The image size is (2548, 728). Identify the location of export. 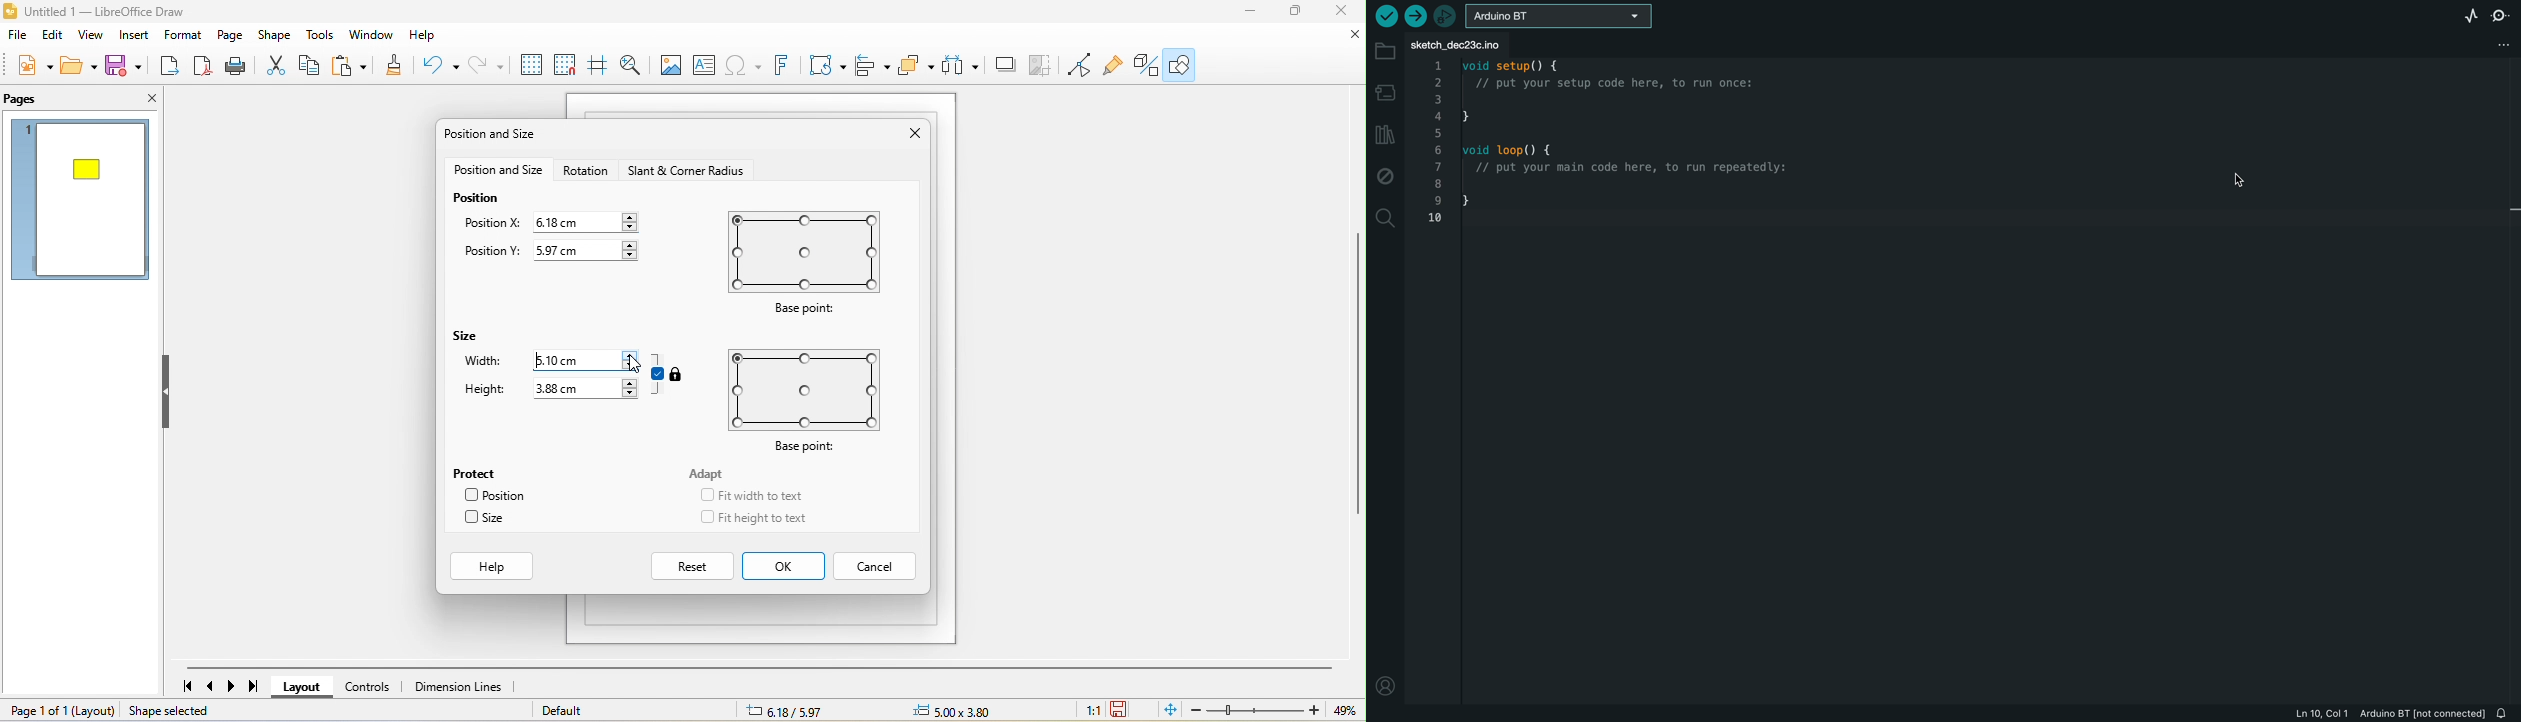
(167, 68).